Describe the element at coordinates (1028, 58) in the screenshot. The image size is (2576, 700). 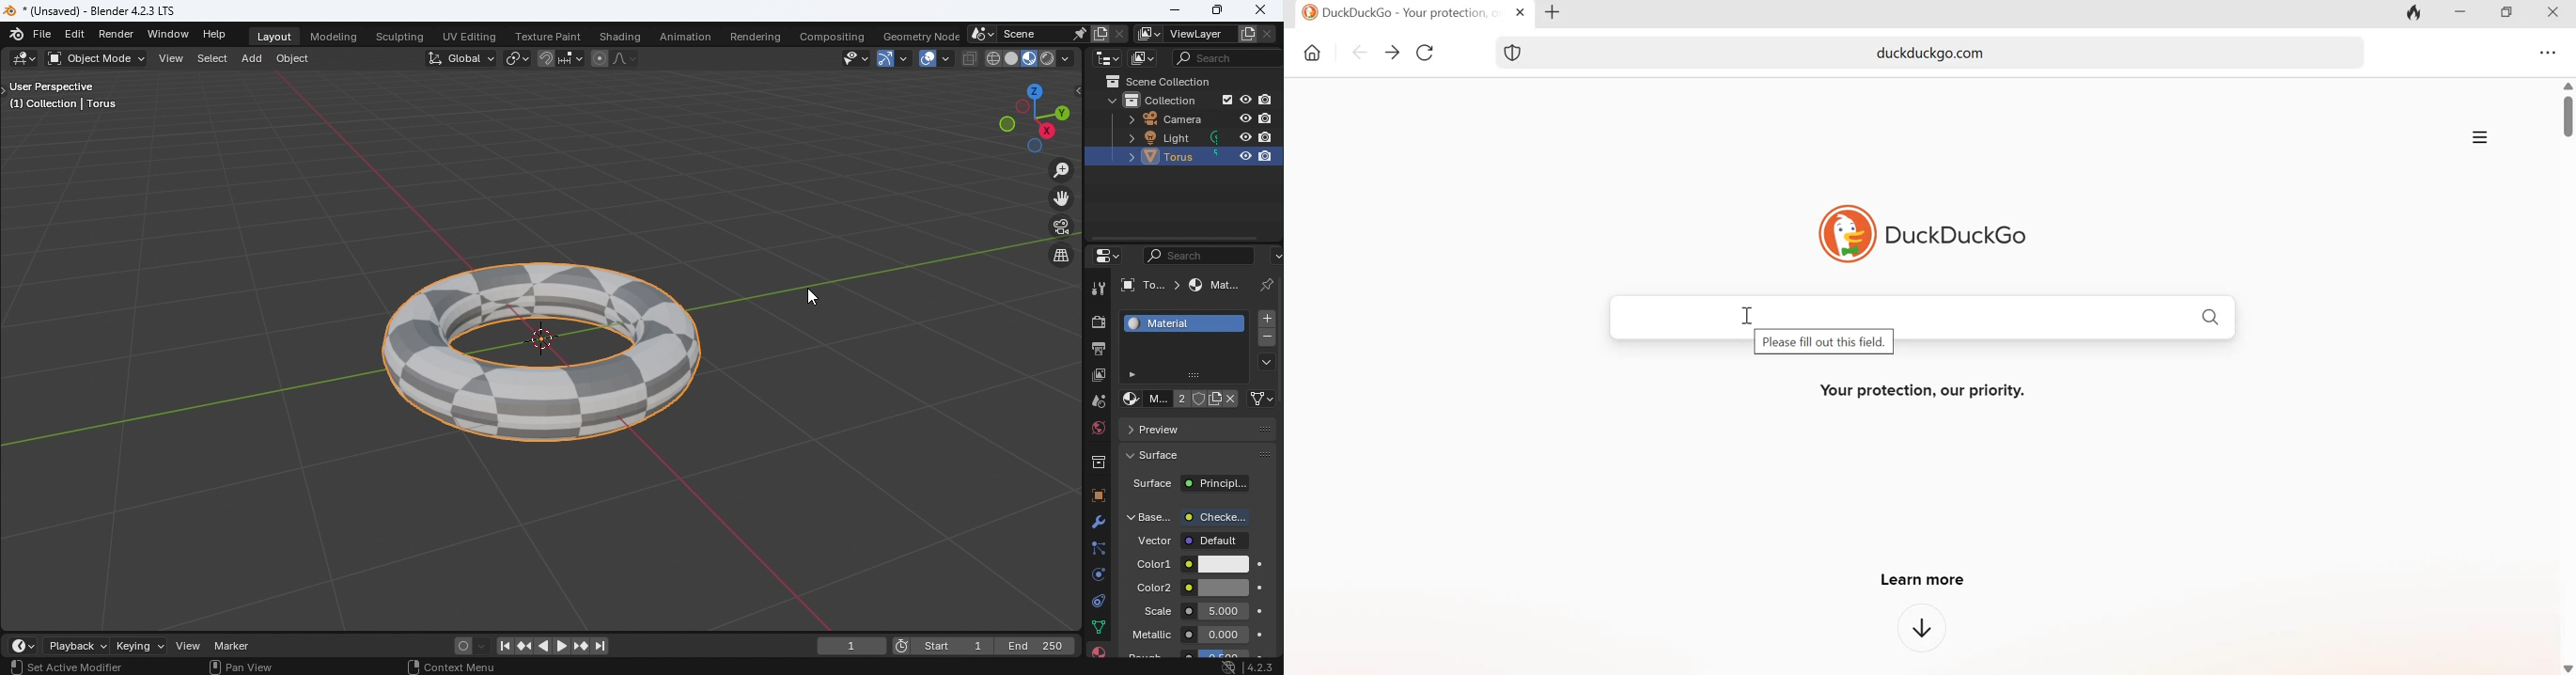
I see `Viewport shading` at that location.